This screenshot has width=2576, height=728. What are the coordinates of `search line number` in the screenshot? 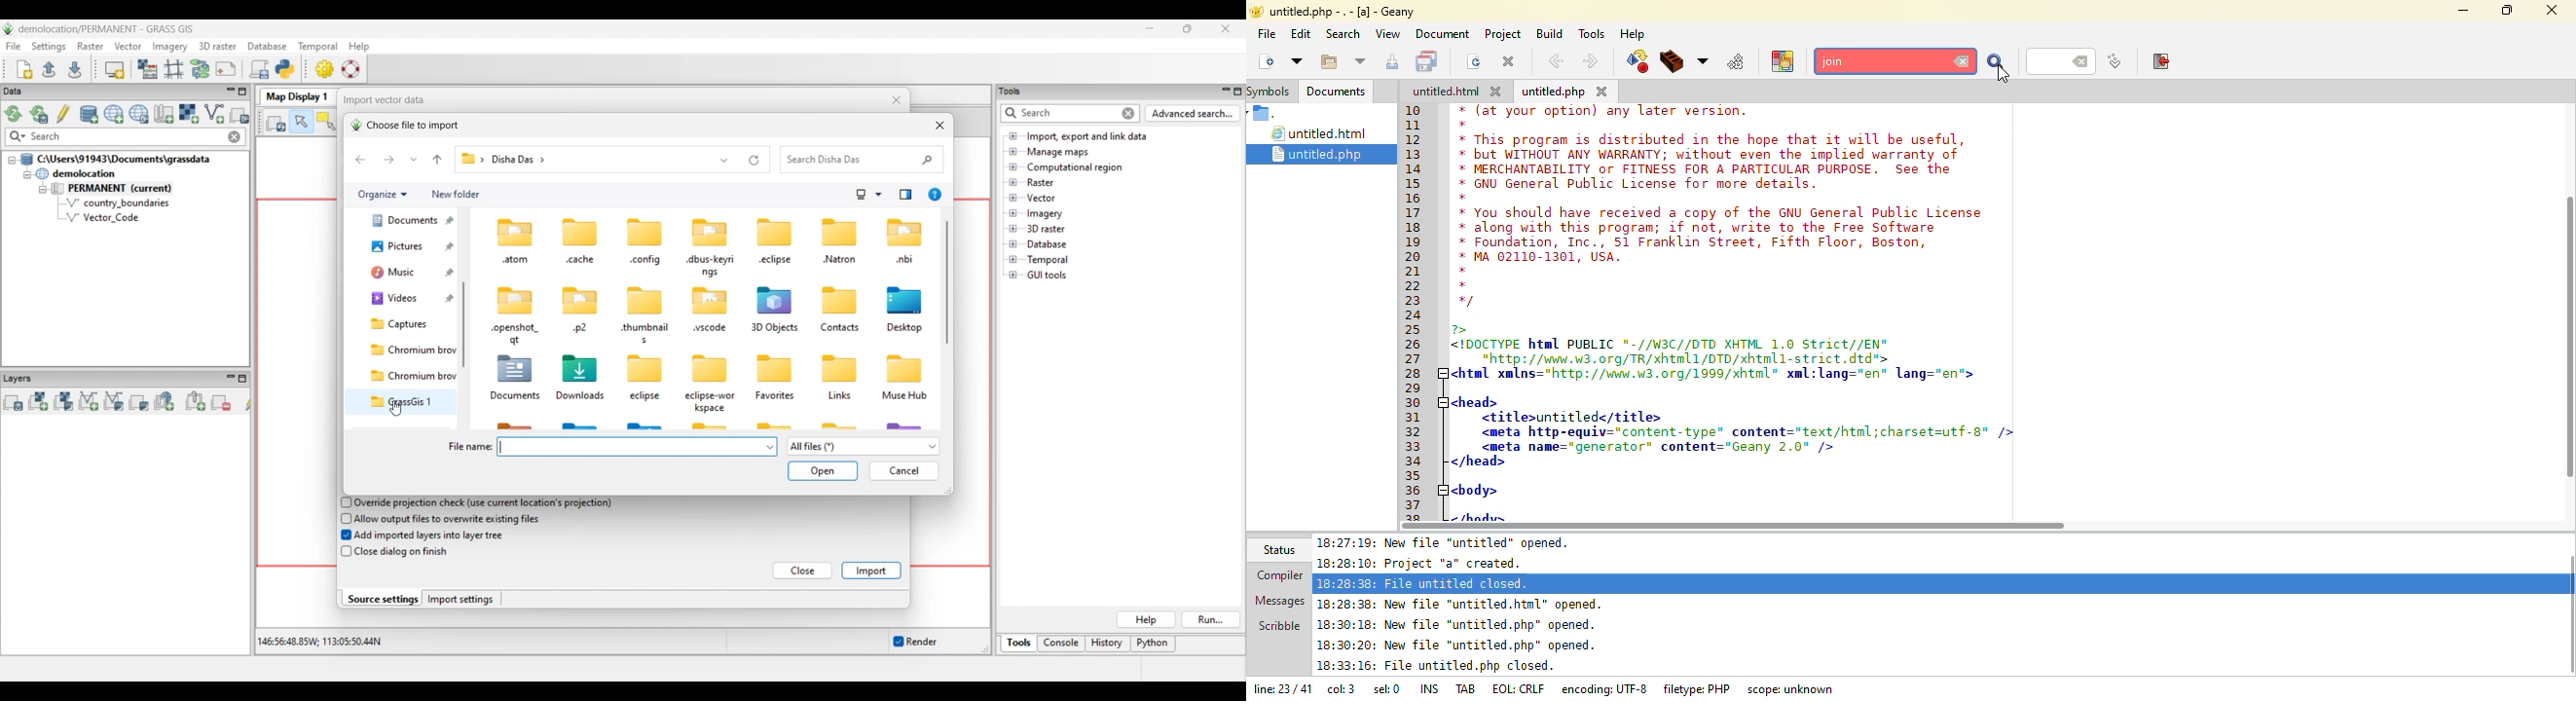 It's located at (2060, 60).